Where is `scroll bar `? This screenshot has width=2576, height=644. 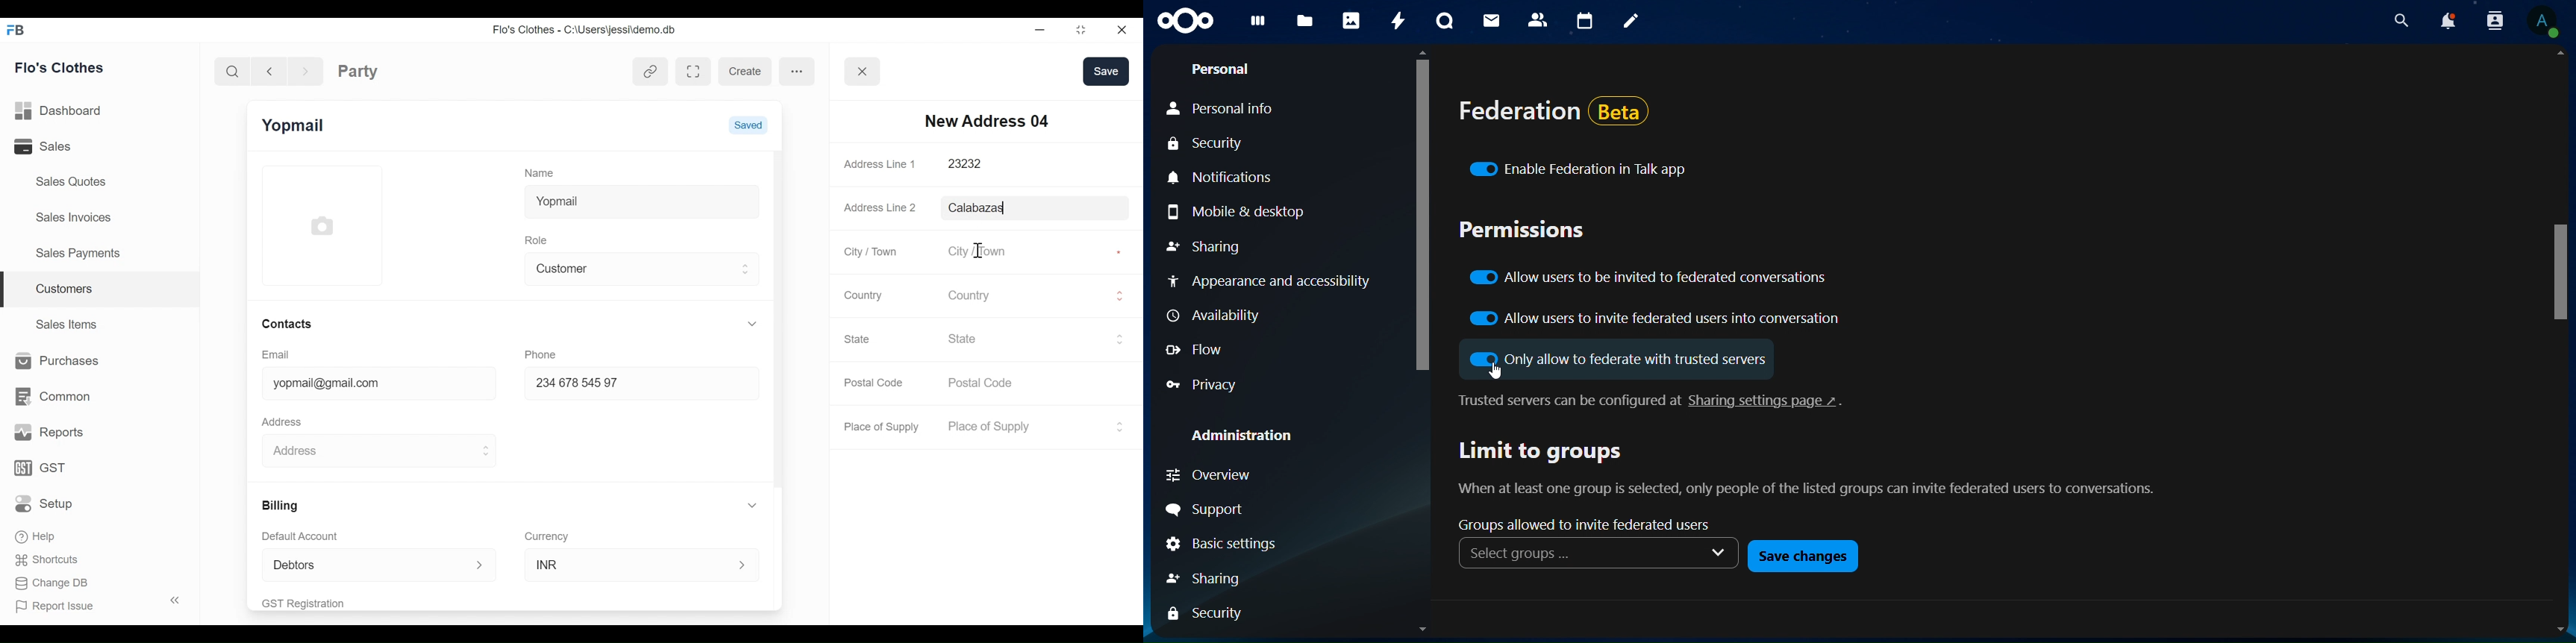
scroll bar  is located at coordinates (2556, 278).